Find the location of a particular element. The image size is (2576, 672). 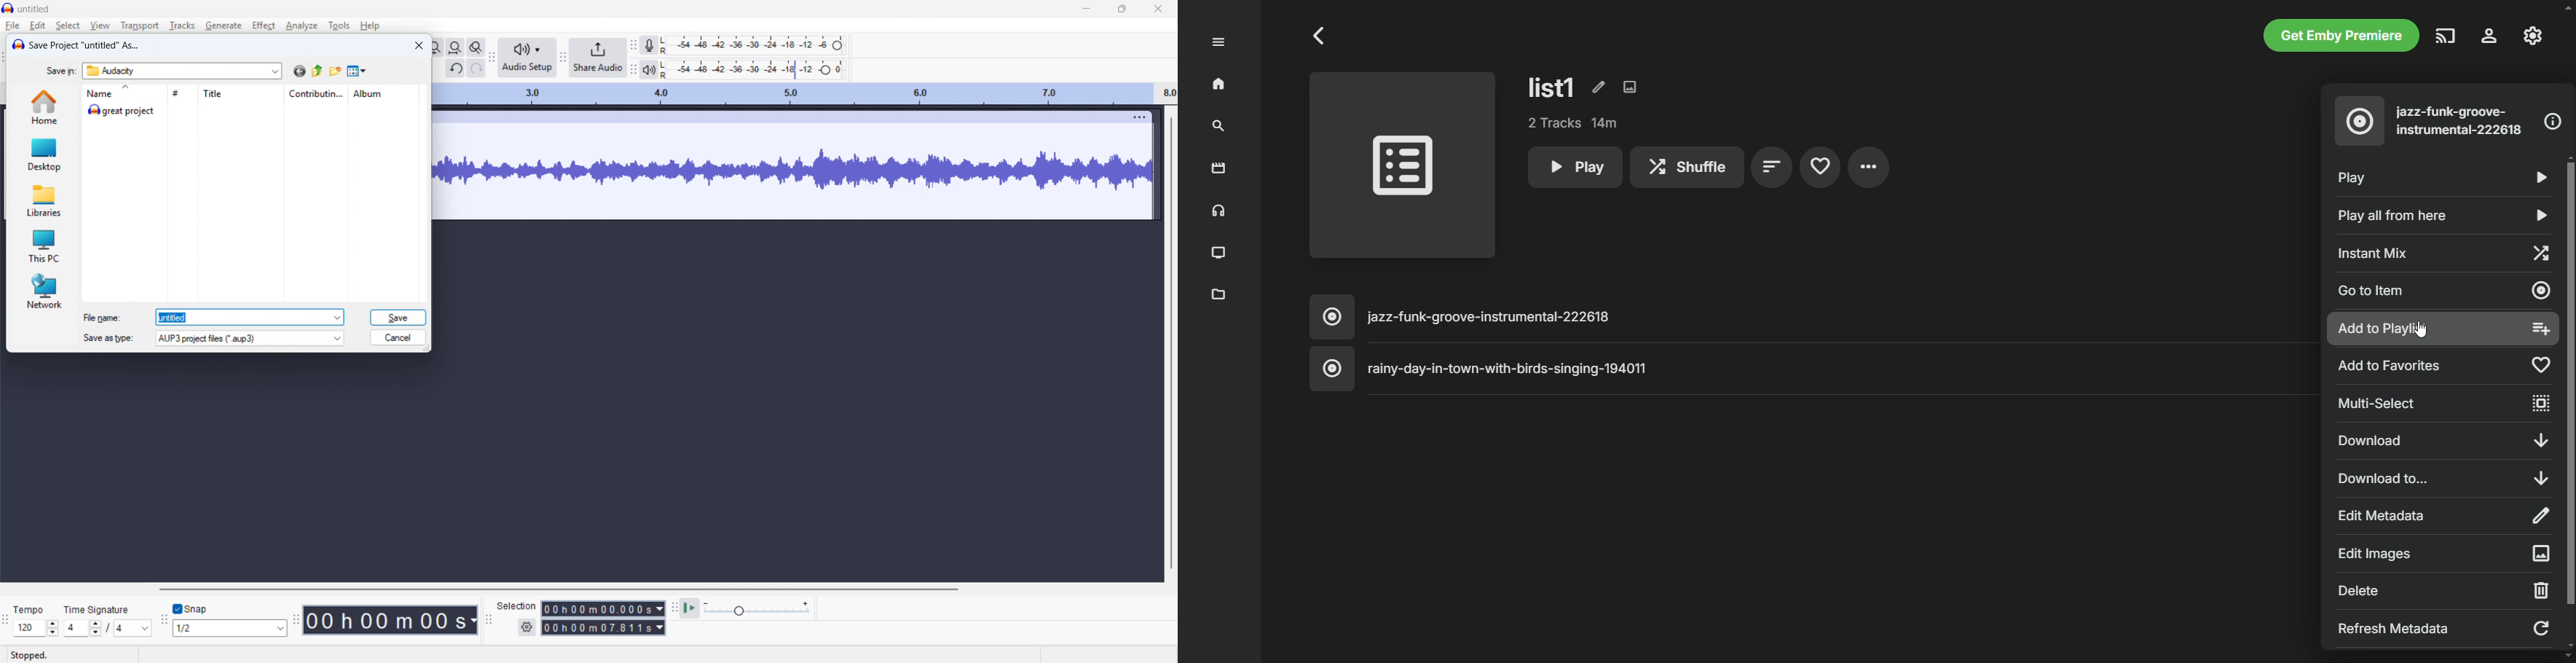

share audio toolbar is located at coordinates (563, 58).